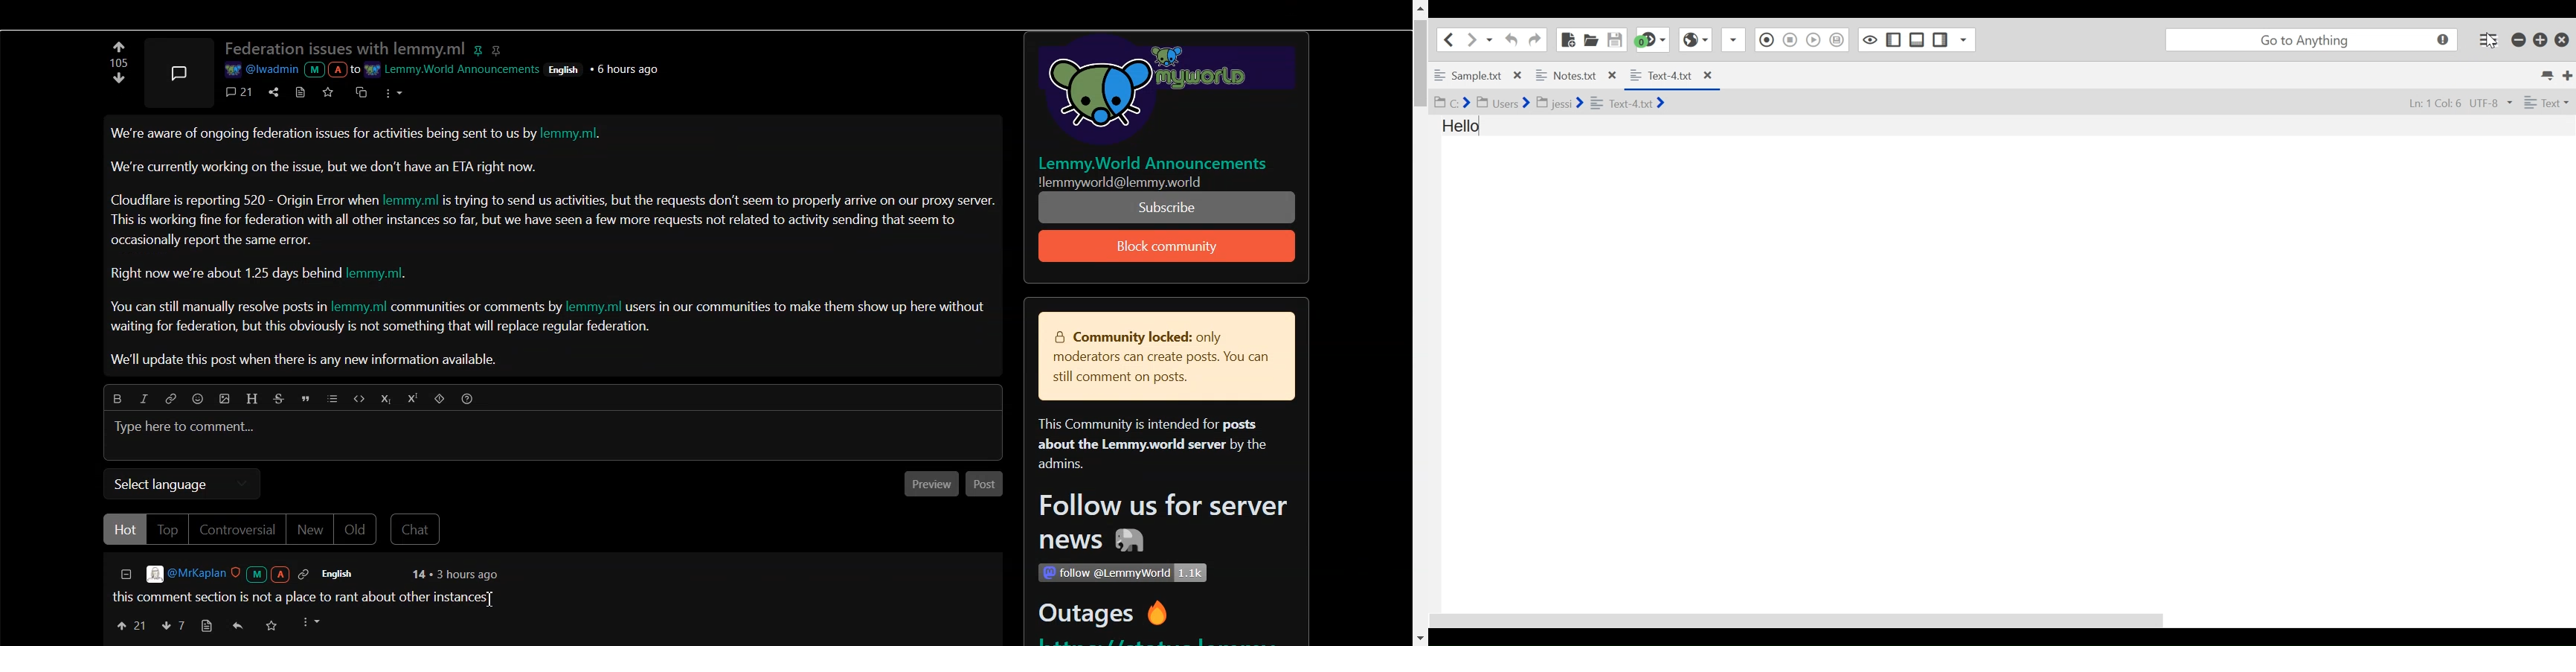 This screenshot has width=2576, height=672. Describe the element at coordinates (2312, 40) in the screenshot. I see `Search` at that location.